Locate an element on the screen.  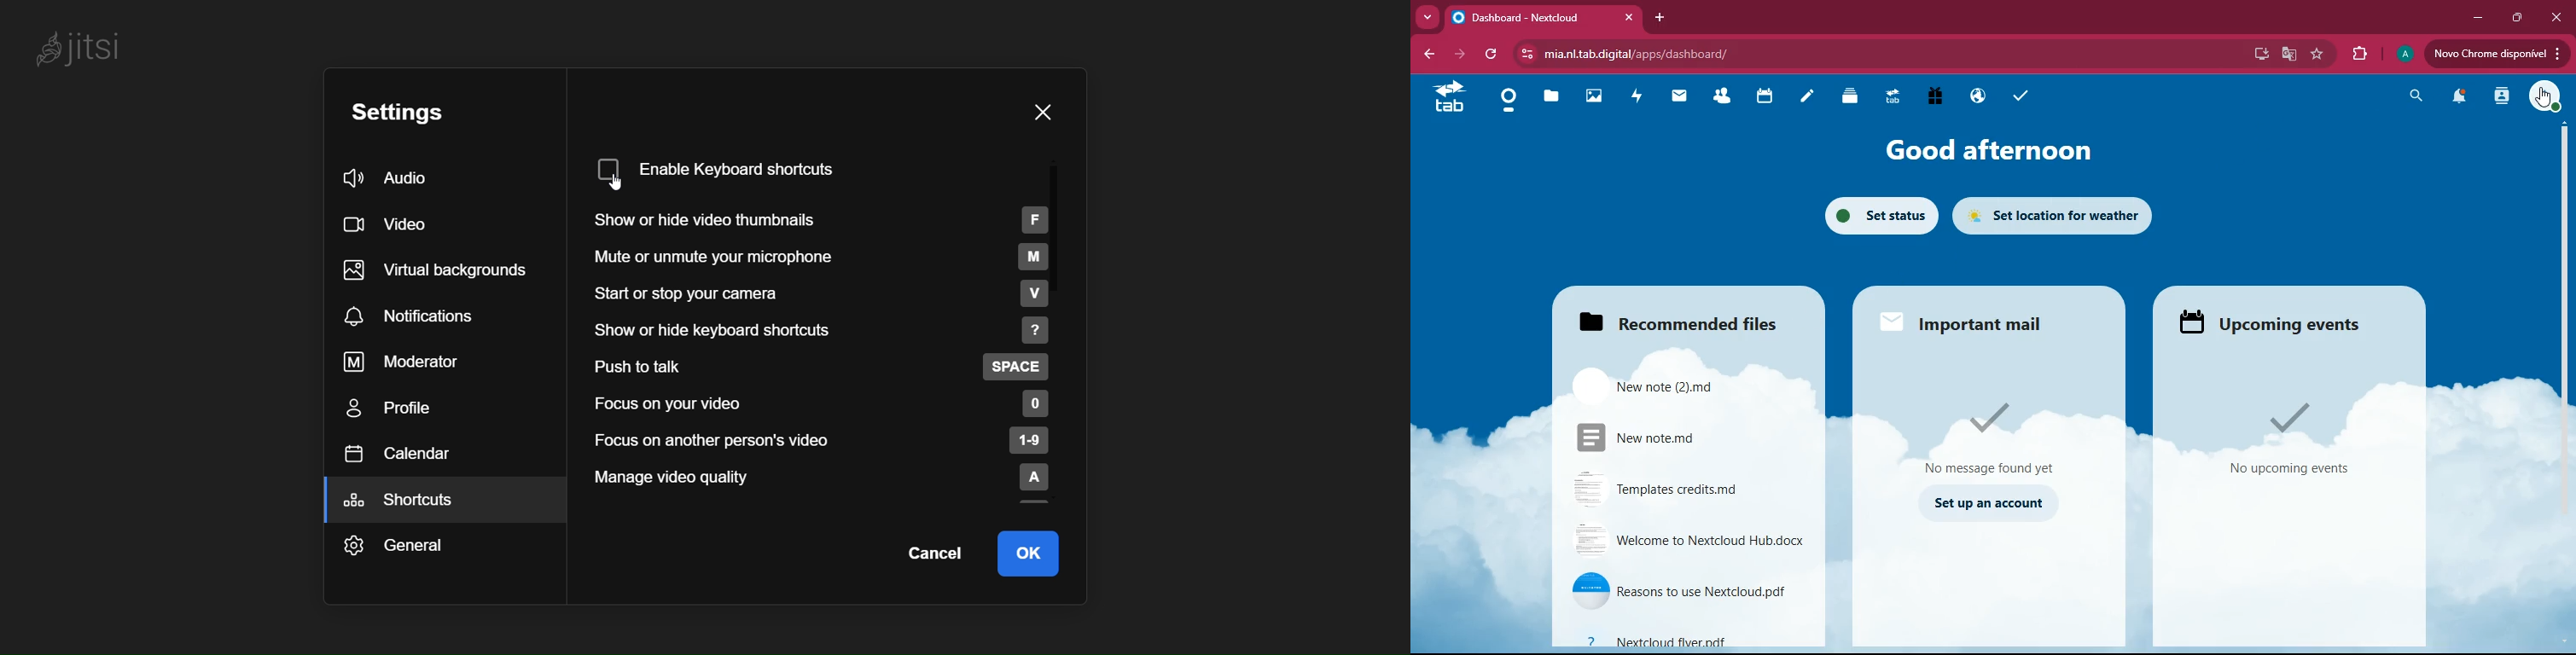
calendar is located at coordinates (1765, 98).